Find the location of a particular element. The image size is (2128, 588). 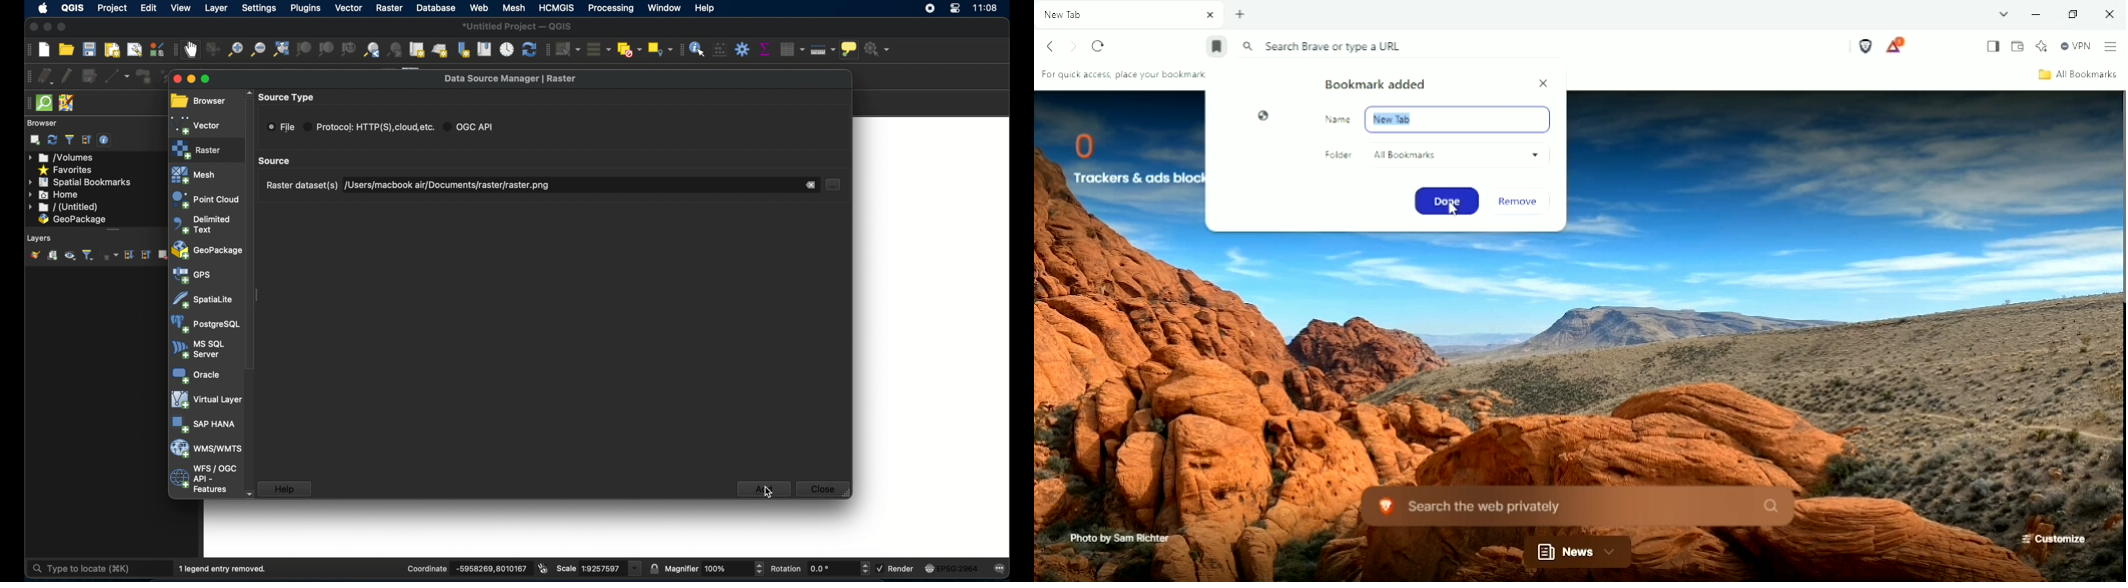

was/wmts is located at coordinates (207, 448).